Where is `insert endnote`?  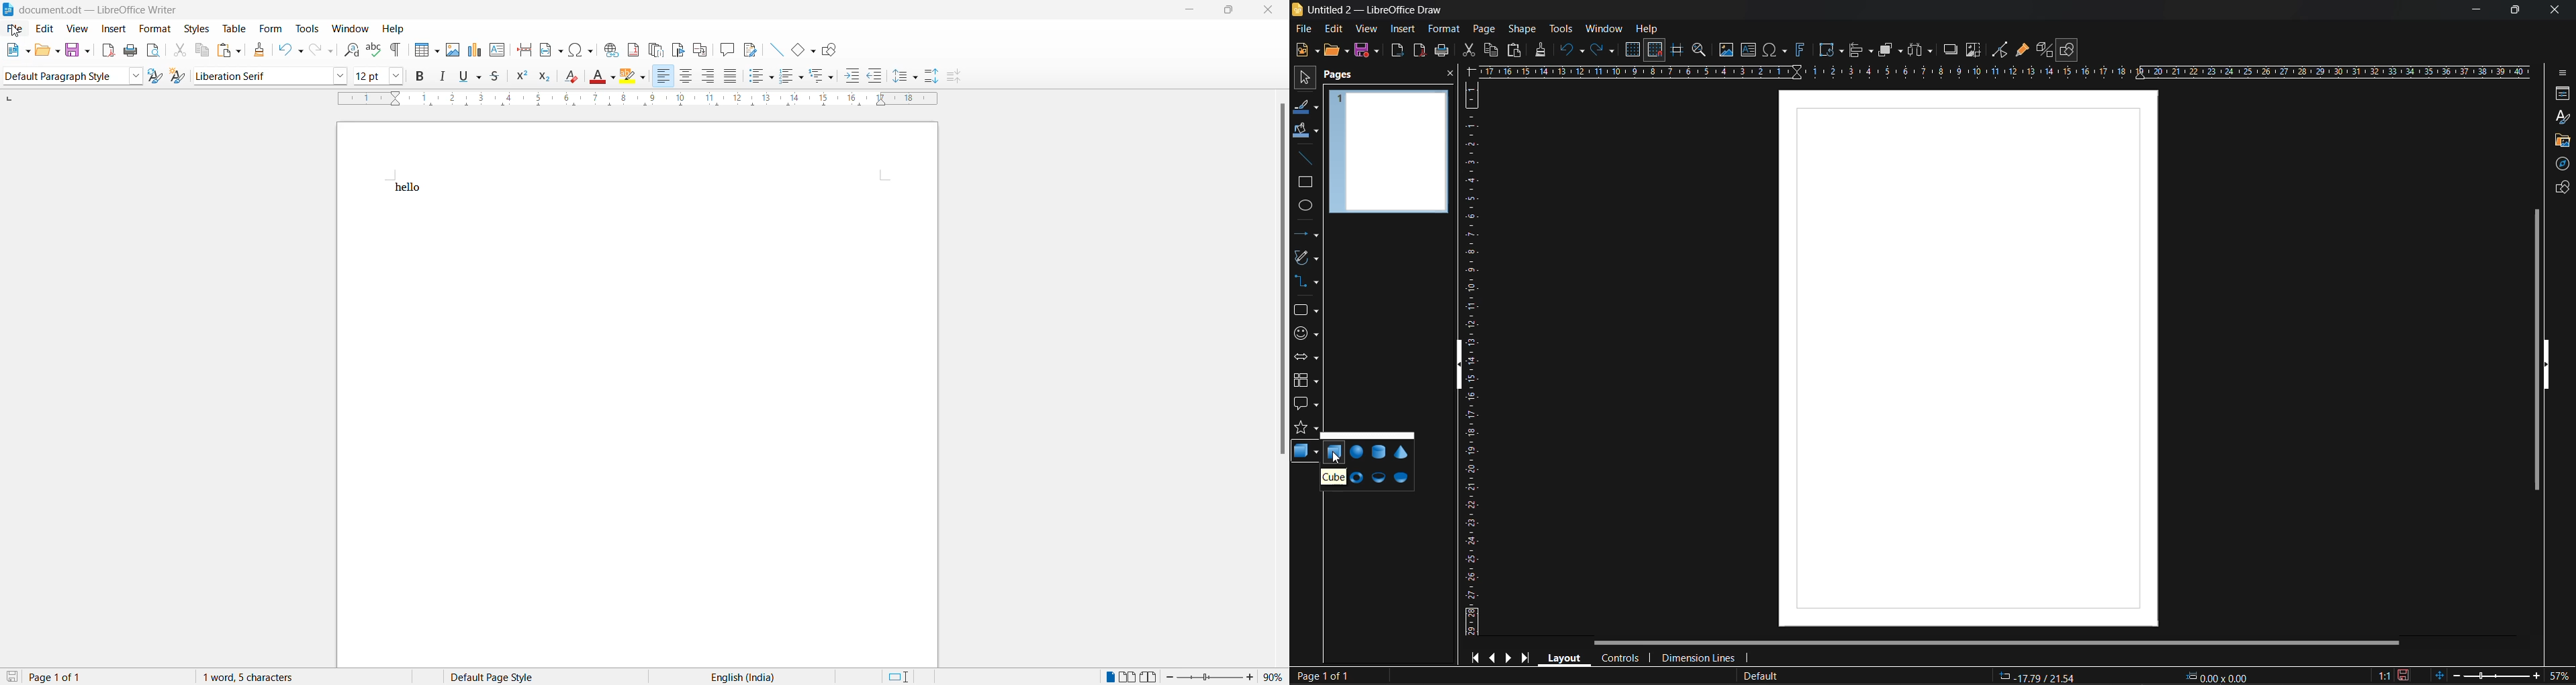
insert endnote is located at coordinates (654, 50).